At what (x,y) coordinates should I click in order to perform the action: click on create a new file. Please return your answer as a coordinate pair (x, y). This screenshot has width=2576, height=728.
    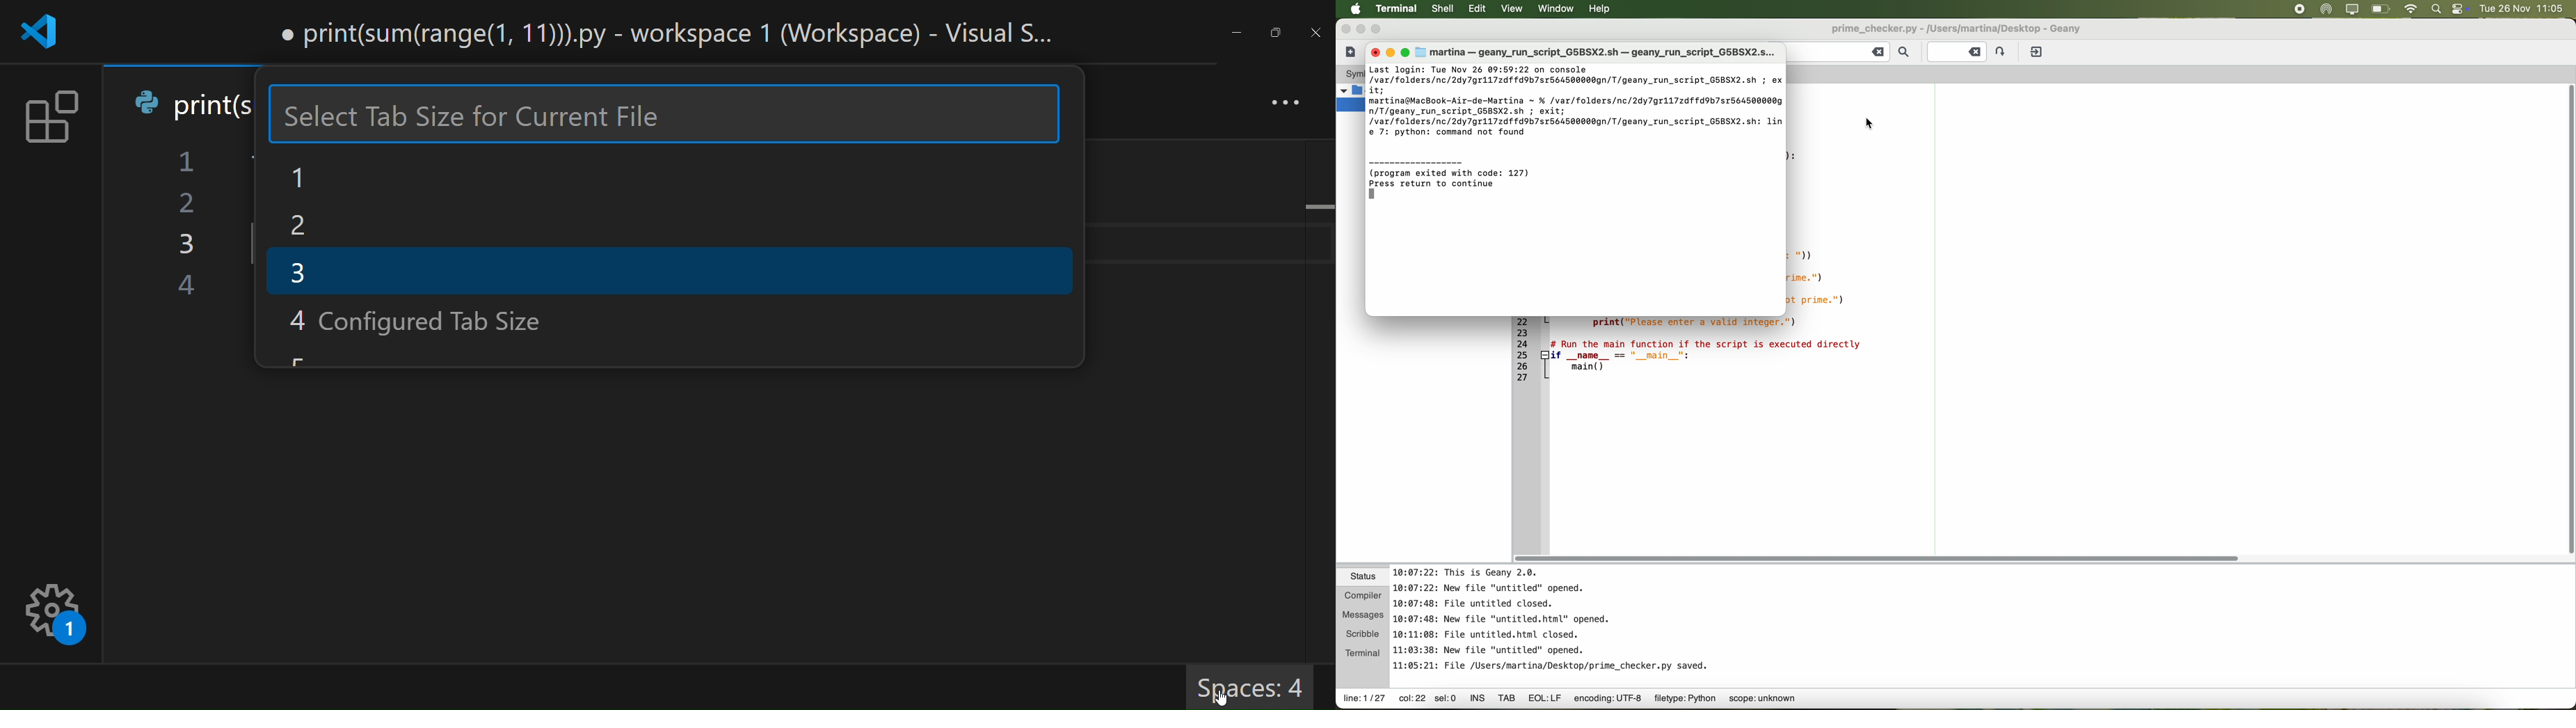
    Looking at the image, I should click on (1350, 52).